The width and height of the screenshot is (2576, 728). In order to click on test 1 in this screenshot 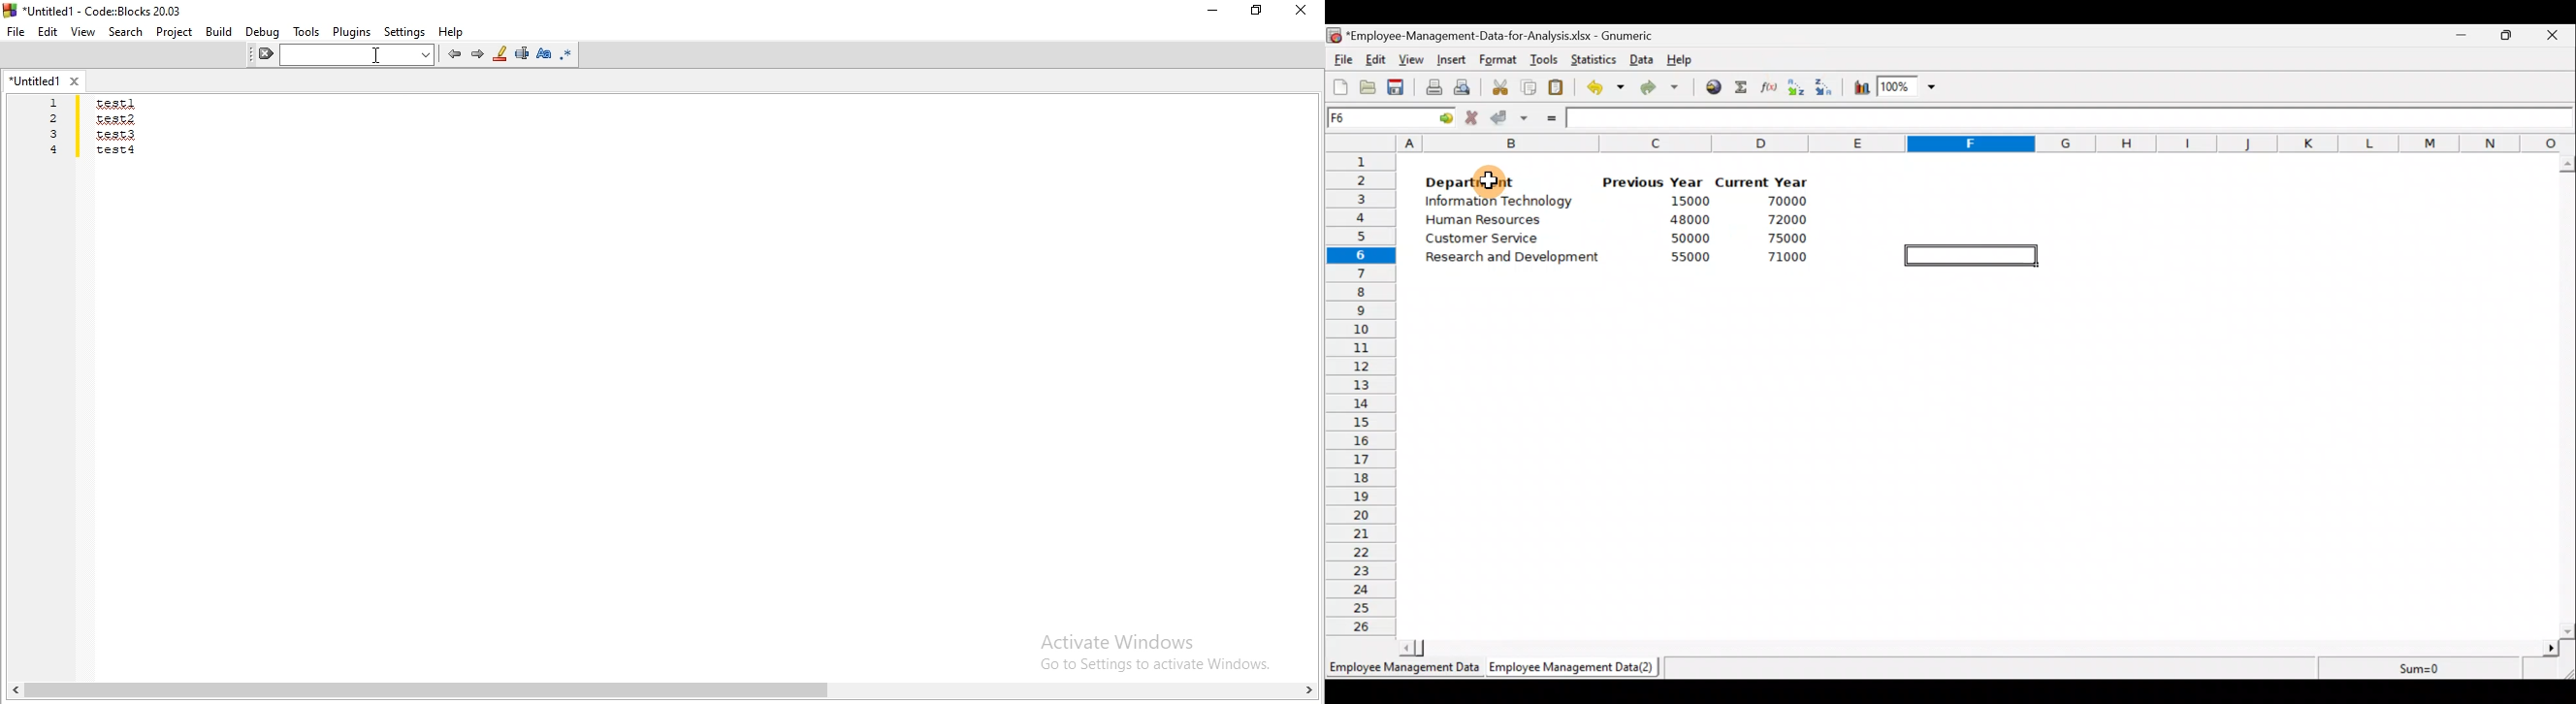, I will do `click(116, 103)`.